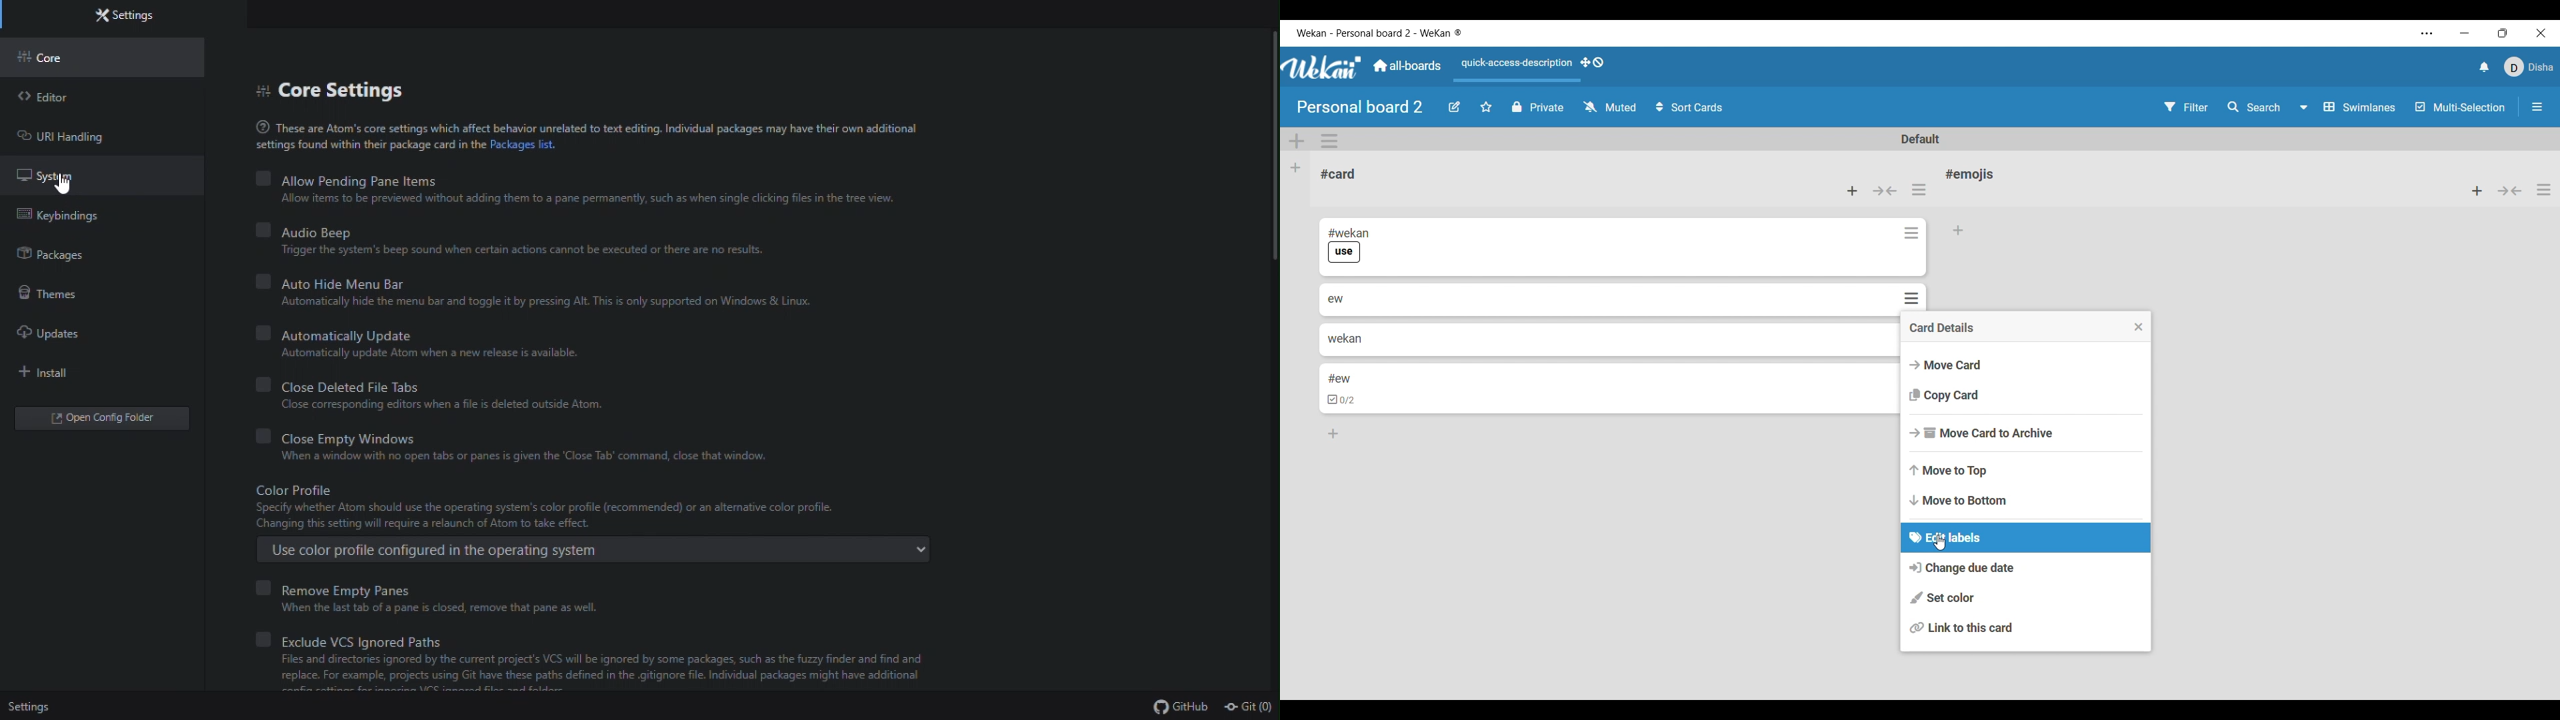  Describe the element at coordinates (1378, 33) in the screenshot. I see `Software and board name` at that location.